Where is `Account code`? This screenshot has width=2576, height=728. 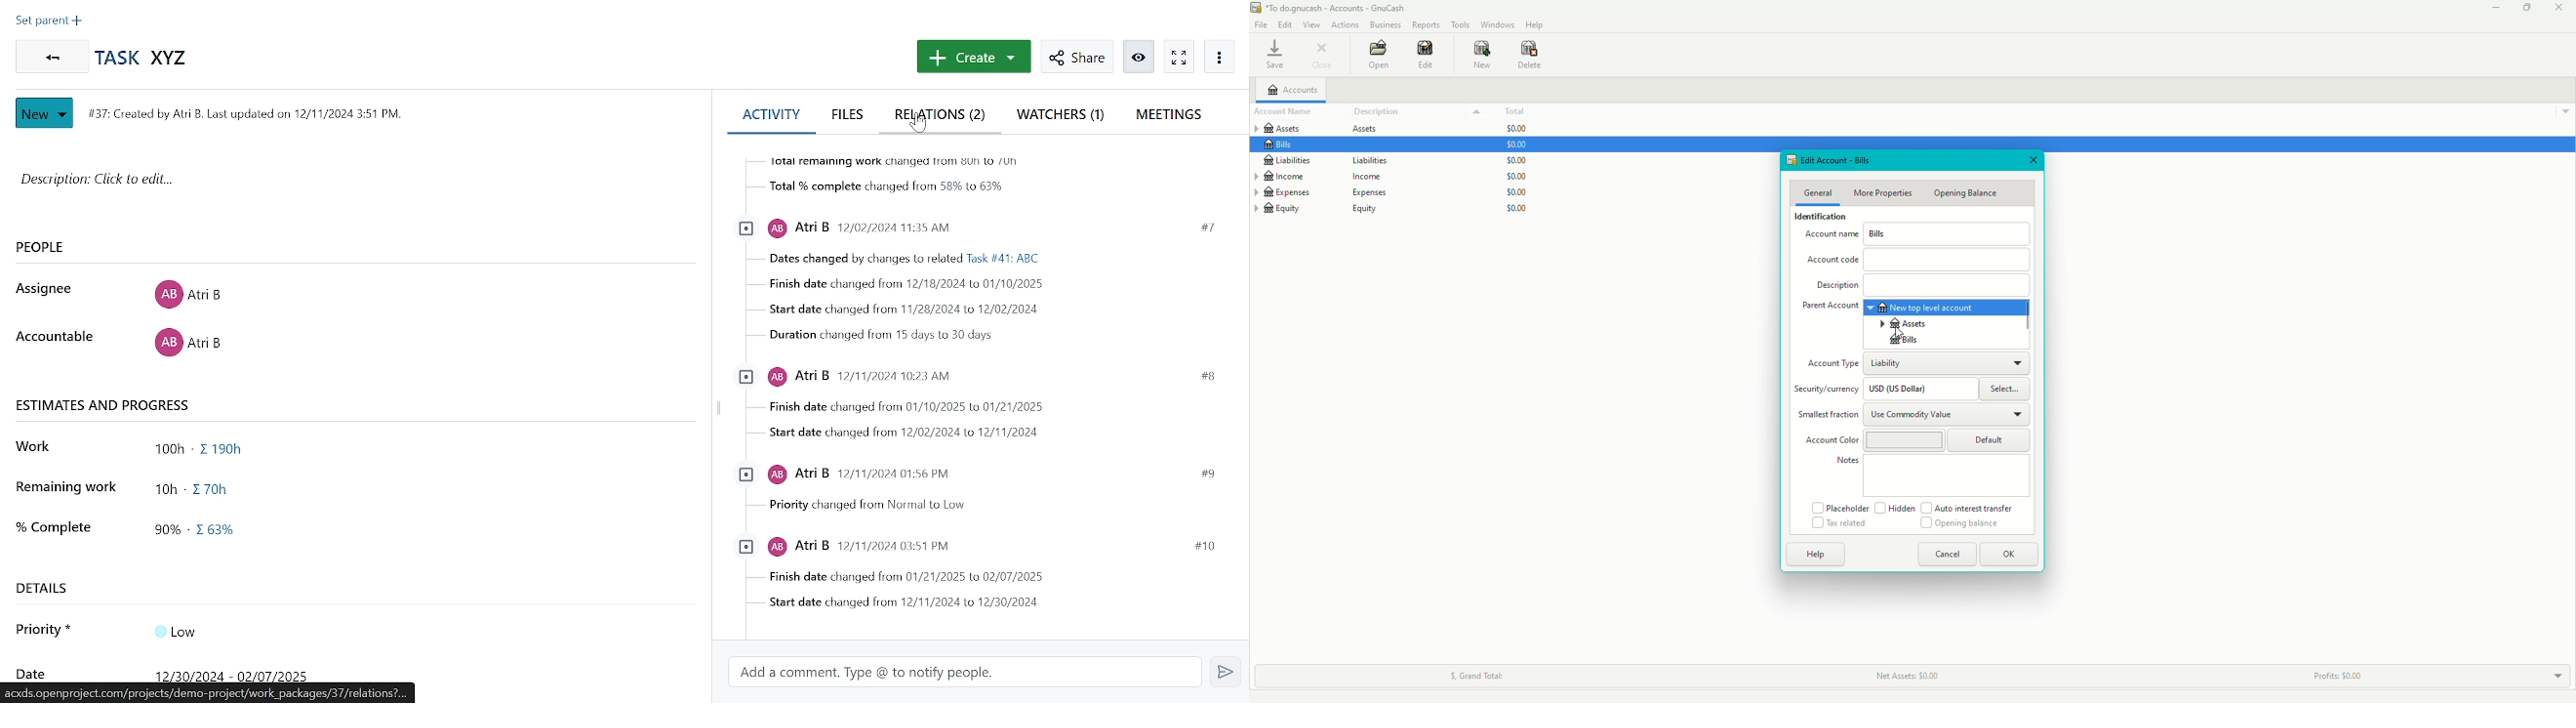 Account code is located at coordinates (1918, 259).